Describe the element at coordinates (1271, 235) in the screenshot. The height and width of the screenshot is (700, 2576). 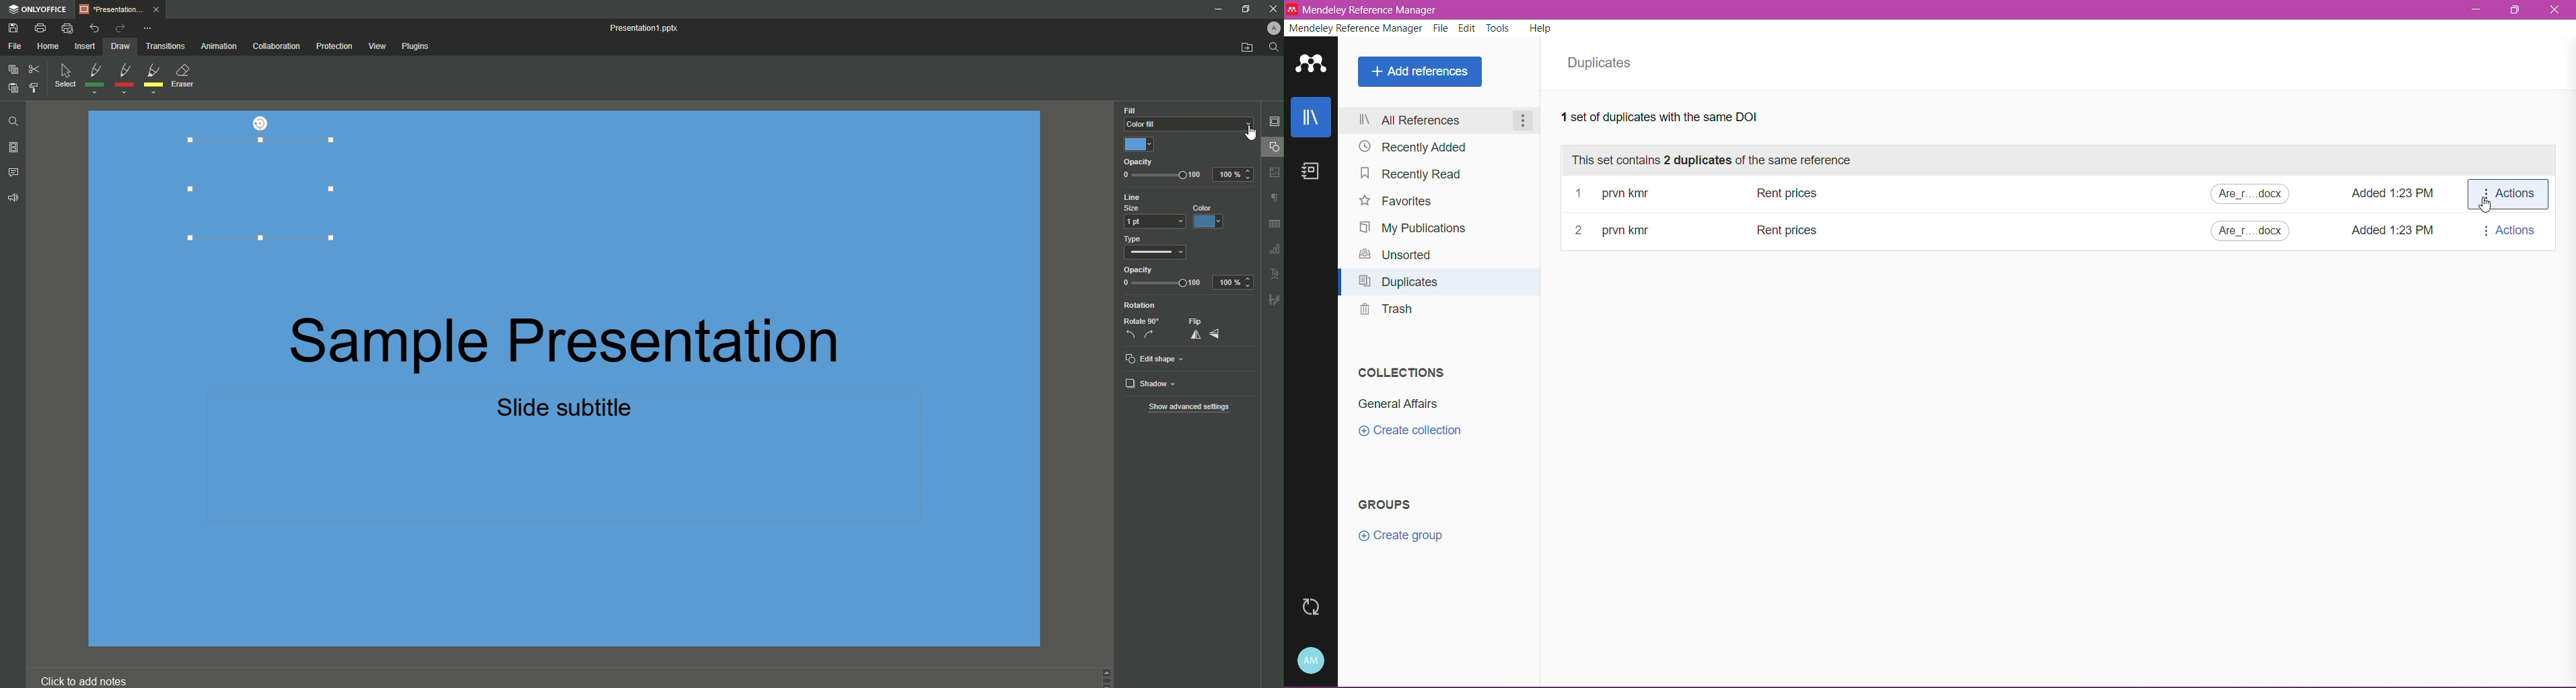
I see `Unnamed Icons` at that location.